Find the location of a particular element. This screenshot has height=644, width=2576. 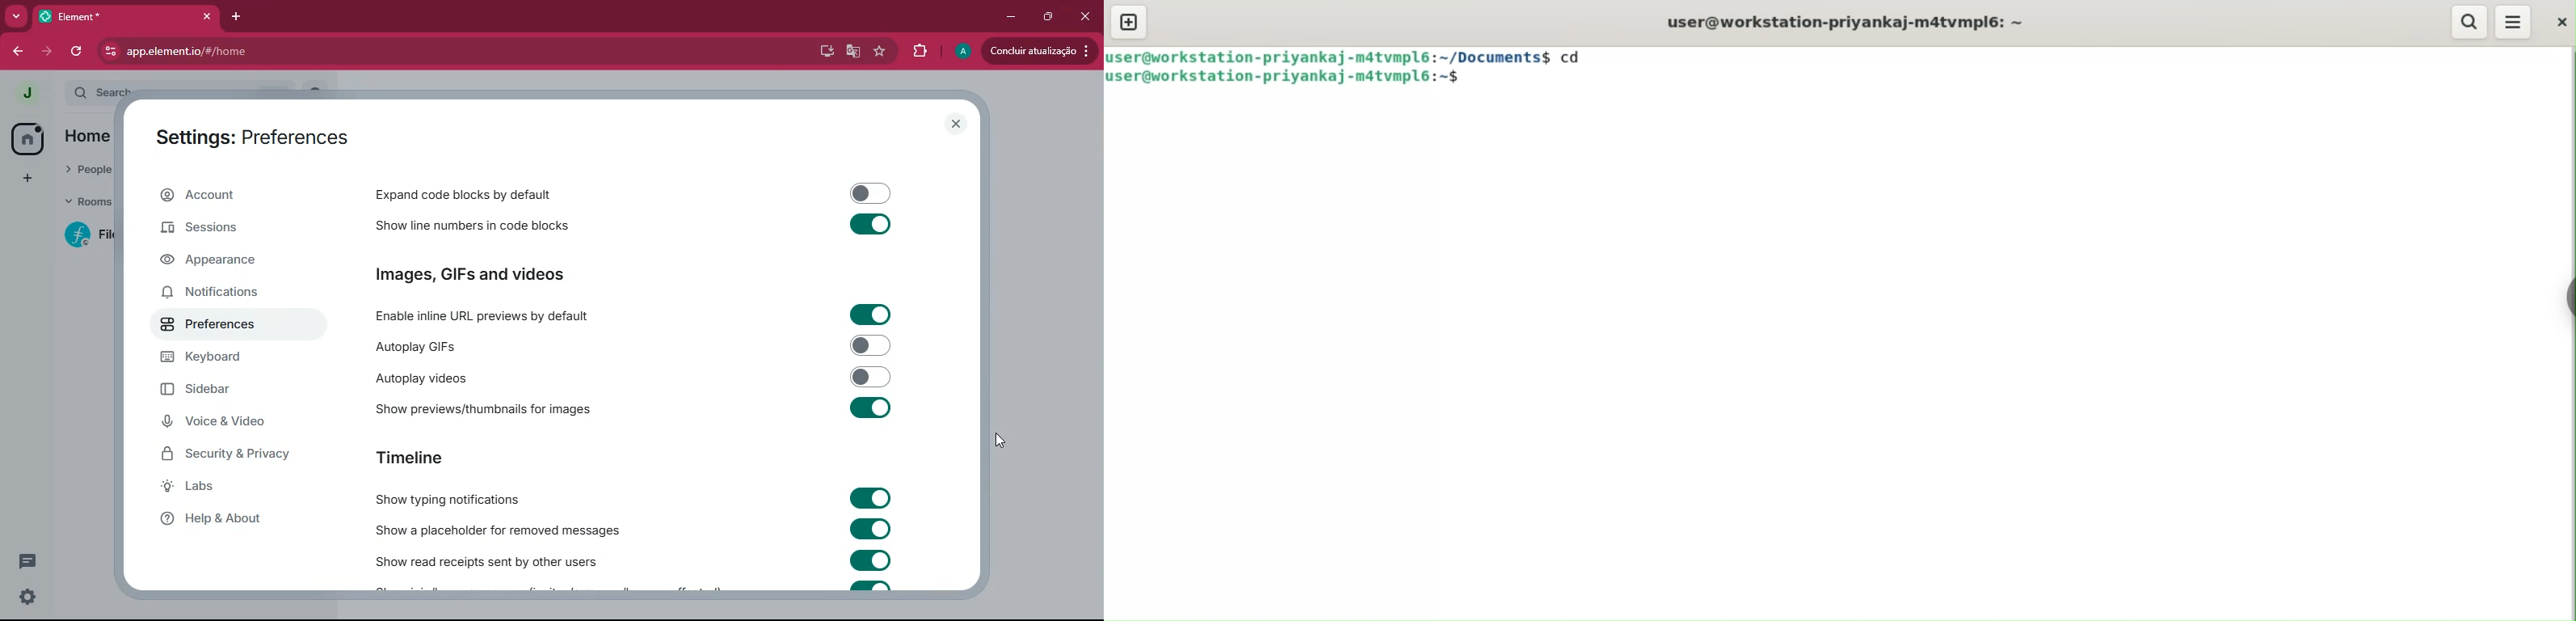

show read receipts sent by other users is located at coordinates (487, 559).